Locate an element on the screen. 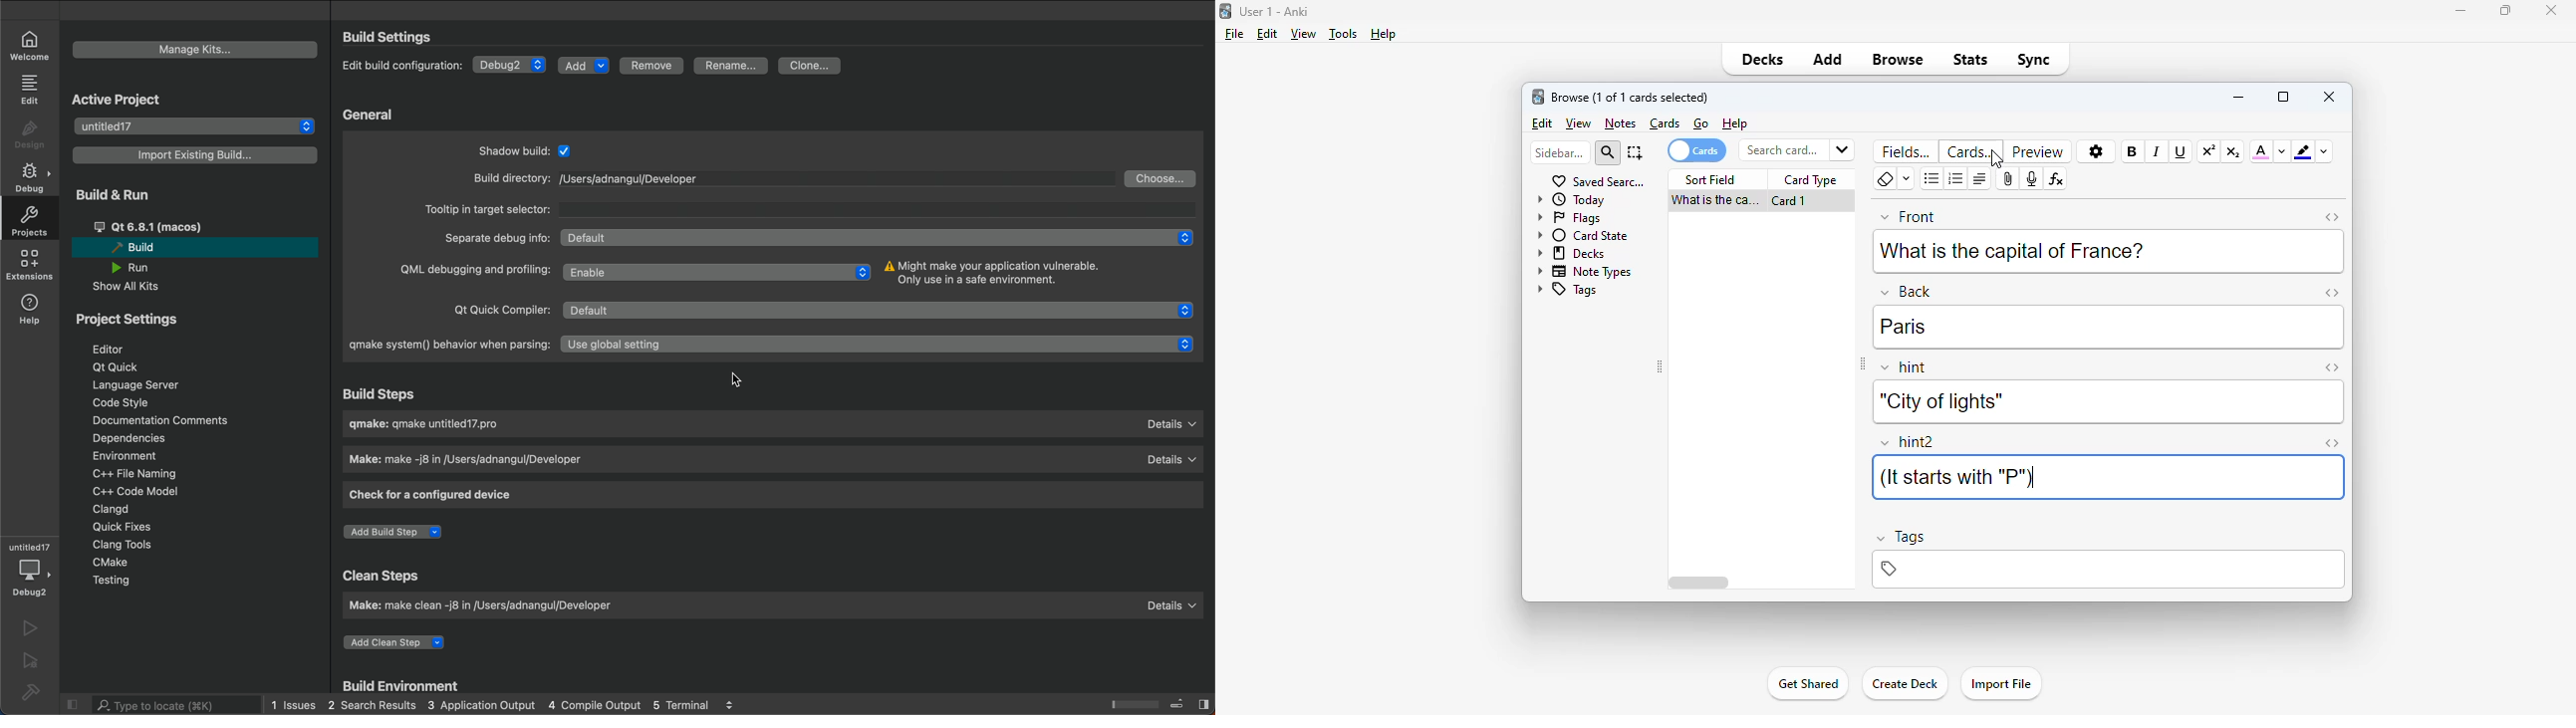 The height and width of the screenshot is (728, 2576). close is located at coordinates (2551, 10).